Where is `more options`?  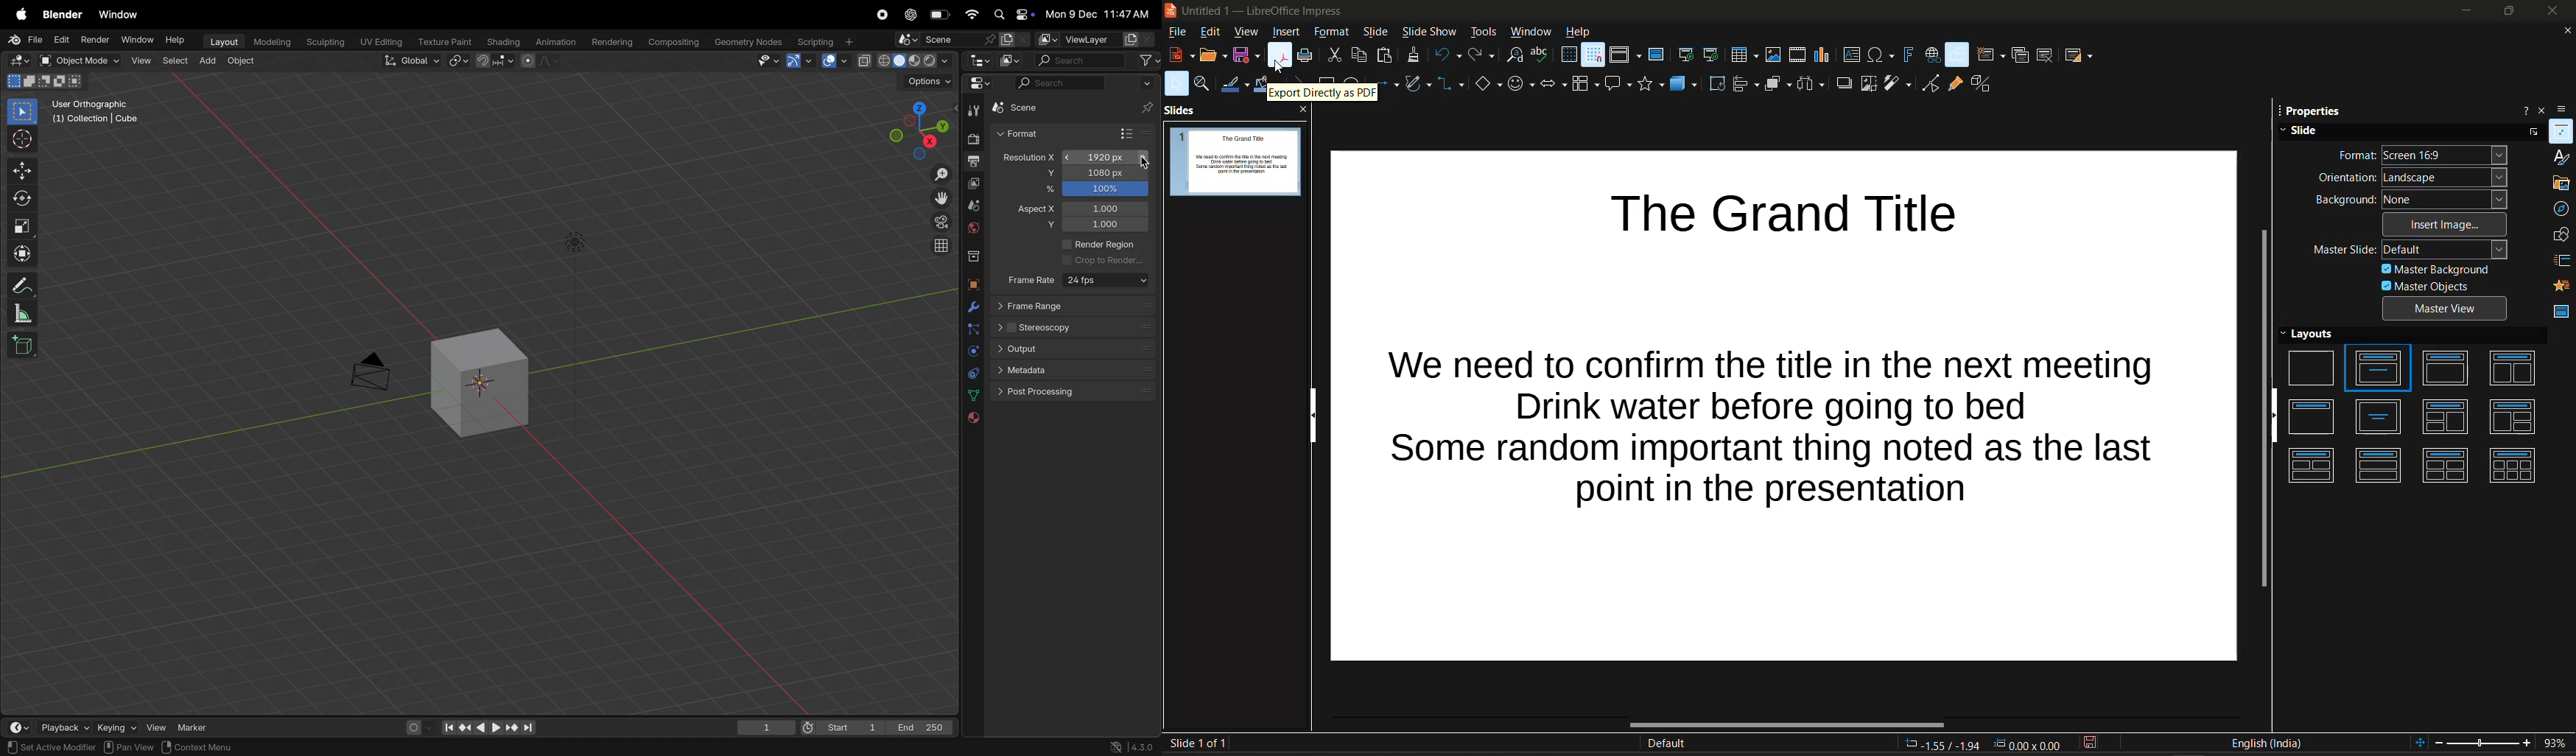 more options is located at coordinates (2530, 133).